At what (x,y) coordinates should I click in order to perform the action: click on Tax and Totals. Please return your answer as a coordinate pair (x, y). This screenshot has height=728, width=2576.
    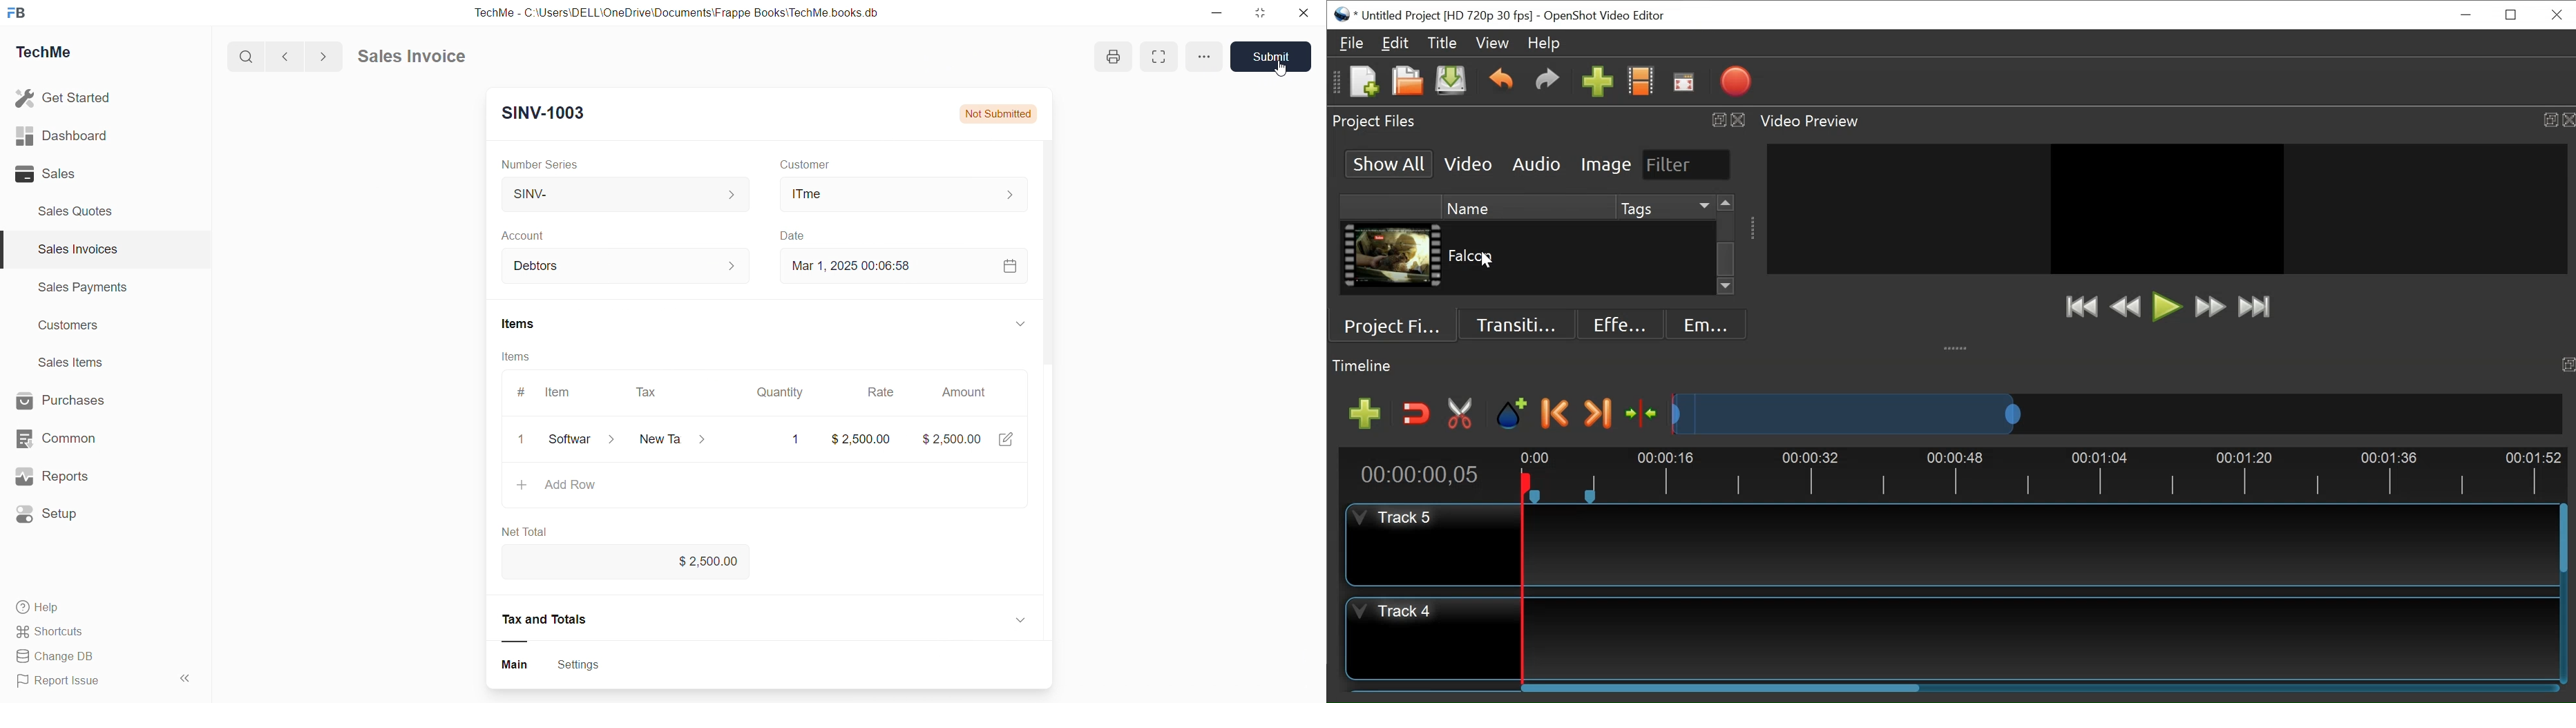
    Looking at the image, I should click on (568, 619).